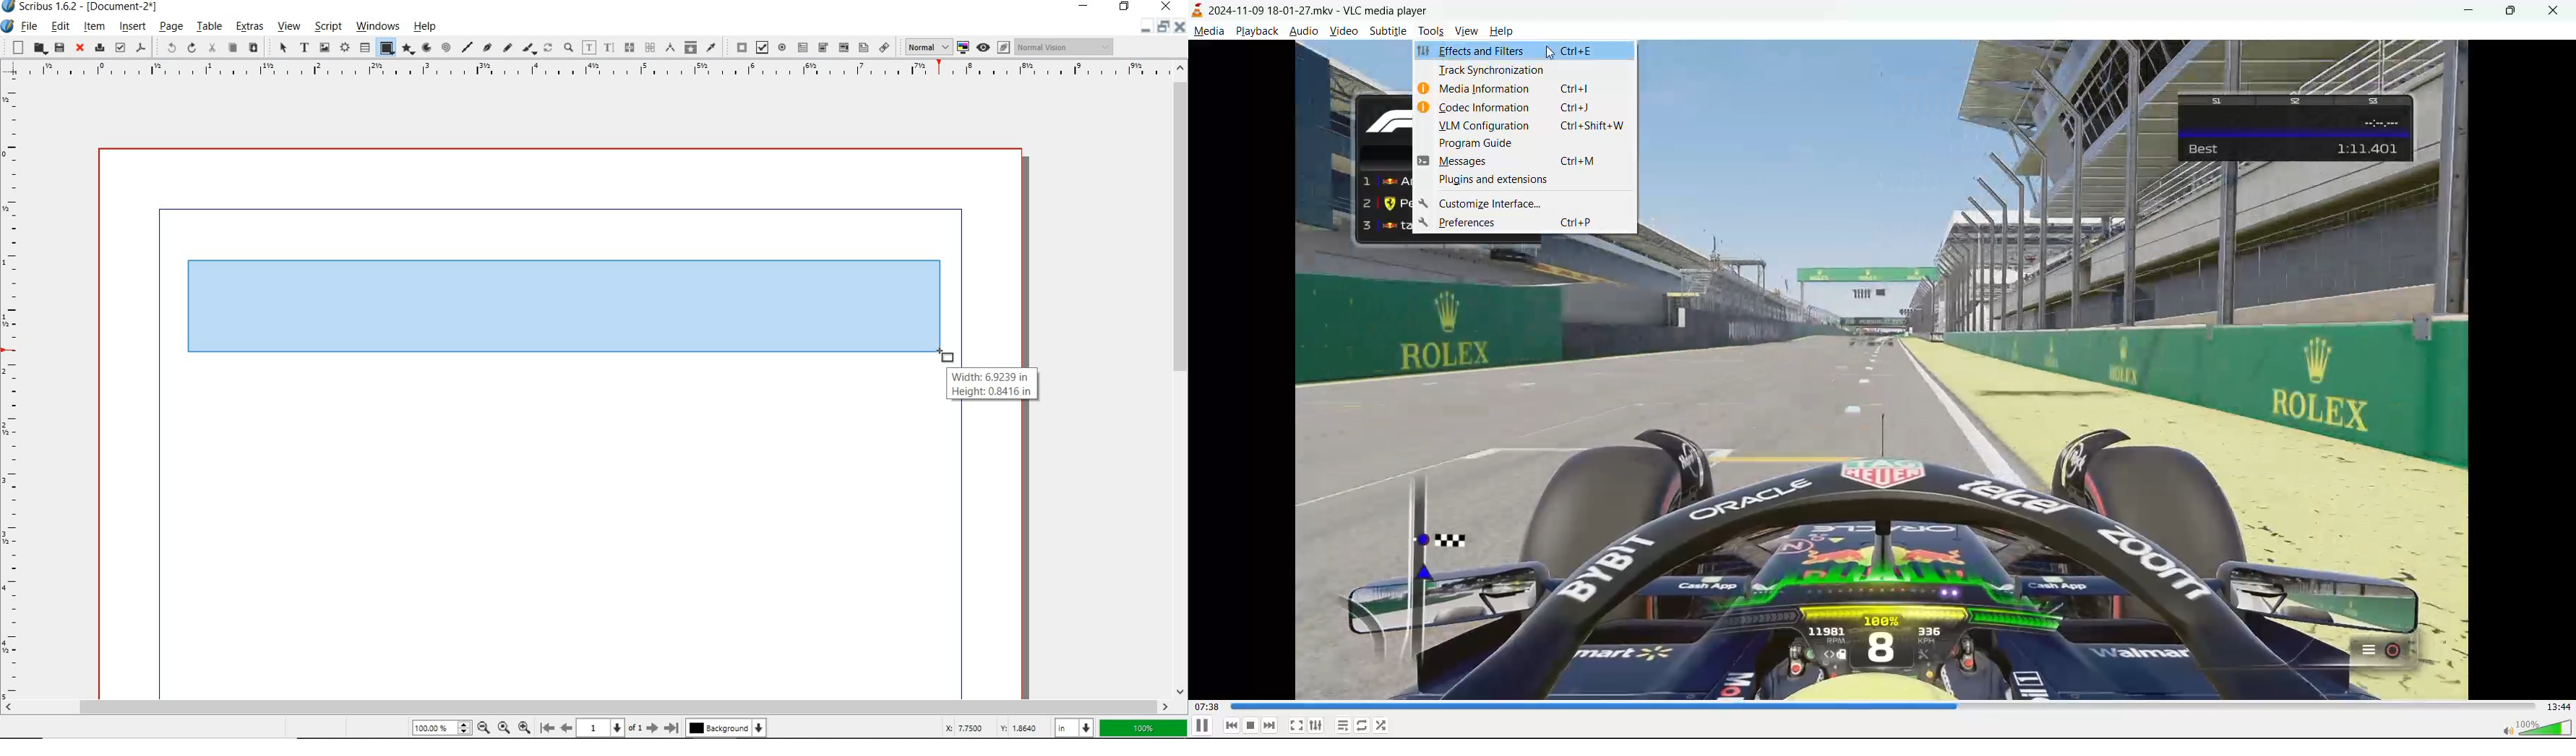 This screenshot has height=756, width=2576. I want to click on restore, so click(1164, 30).